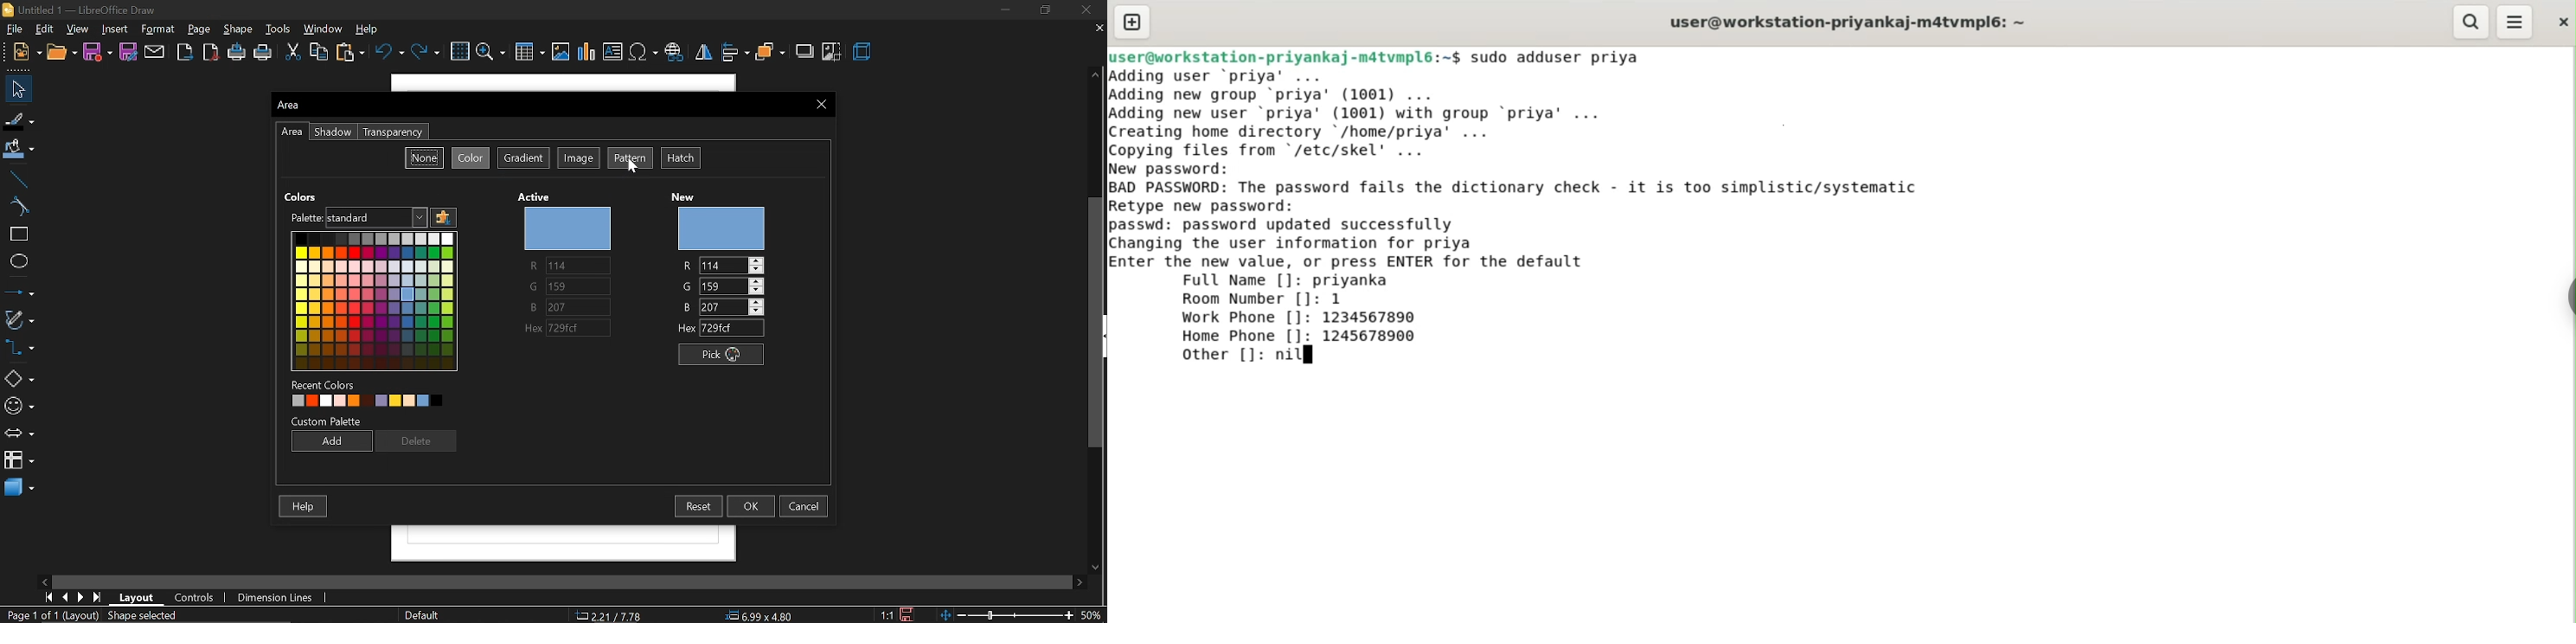 The width and height of the screenshot is (2576, 644). Describe the element at coordinates (293, 107) in the screenshot. I see `current window` at that location.